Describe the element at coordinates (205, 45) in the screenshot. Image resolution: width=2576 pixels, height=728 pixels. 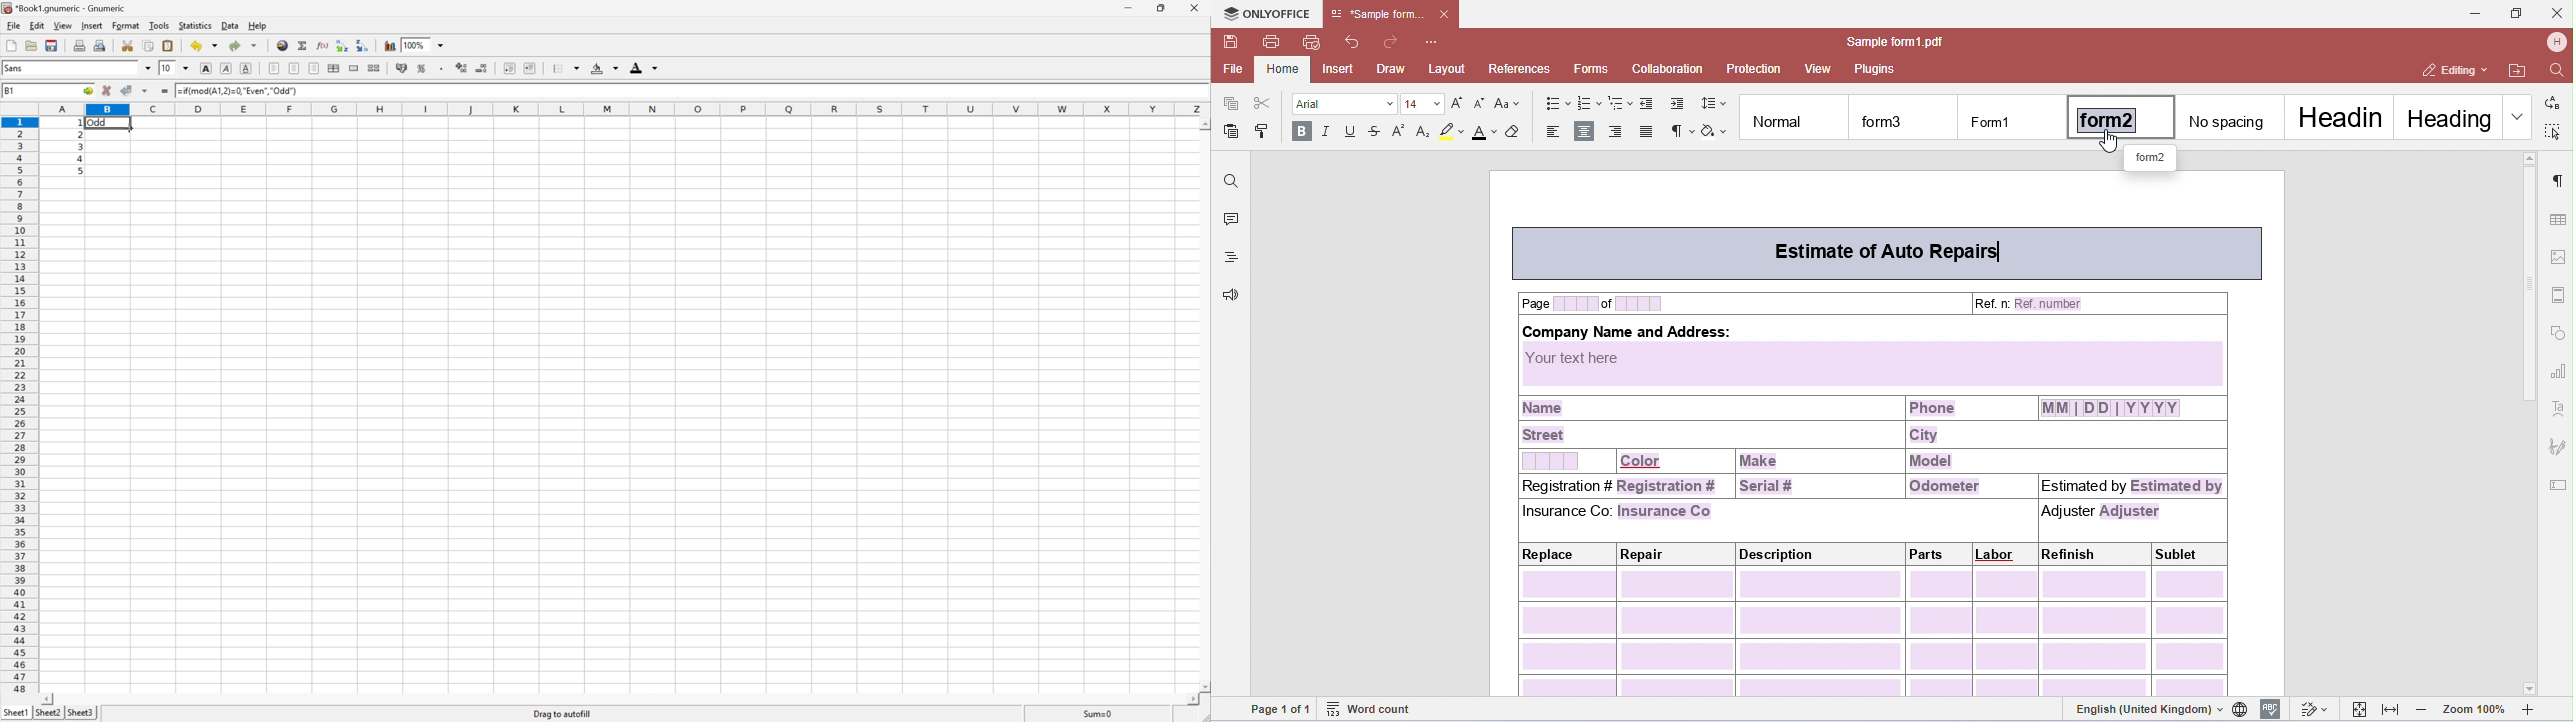
I see `Undo` at that location.